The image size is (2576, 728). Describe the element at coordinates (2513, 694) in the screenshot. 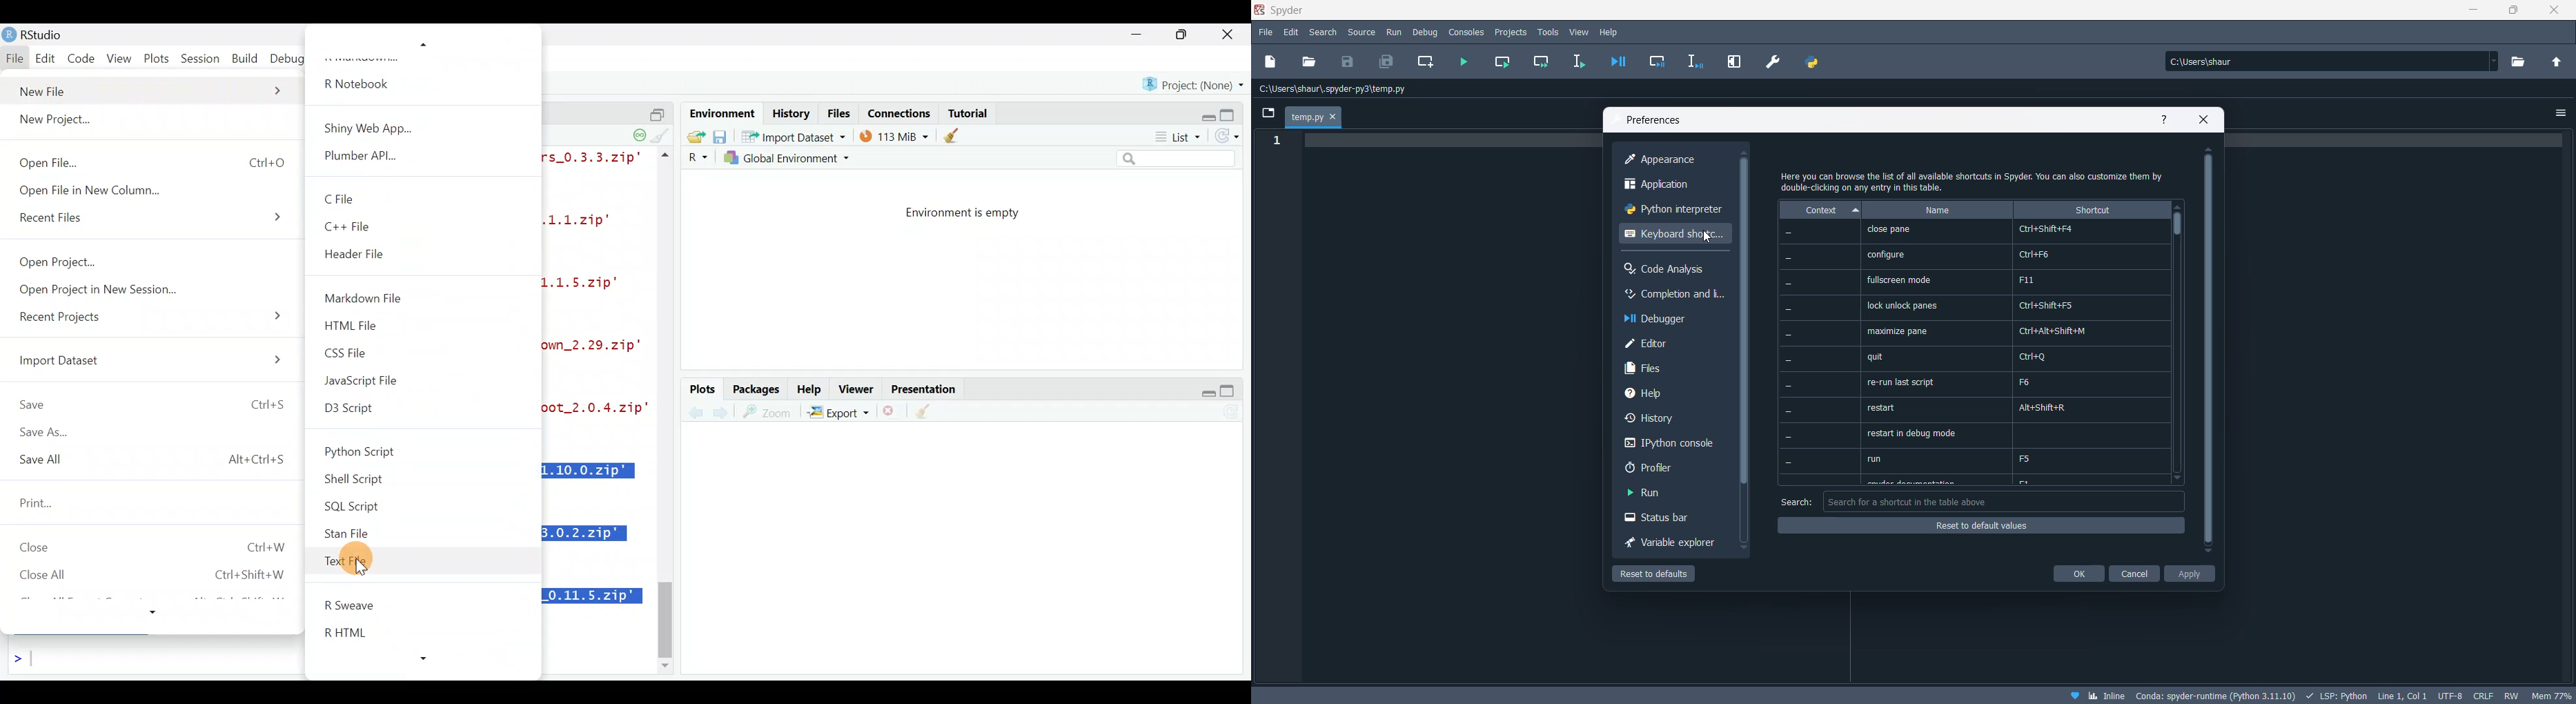

I see `file permission` at that location.